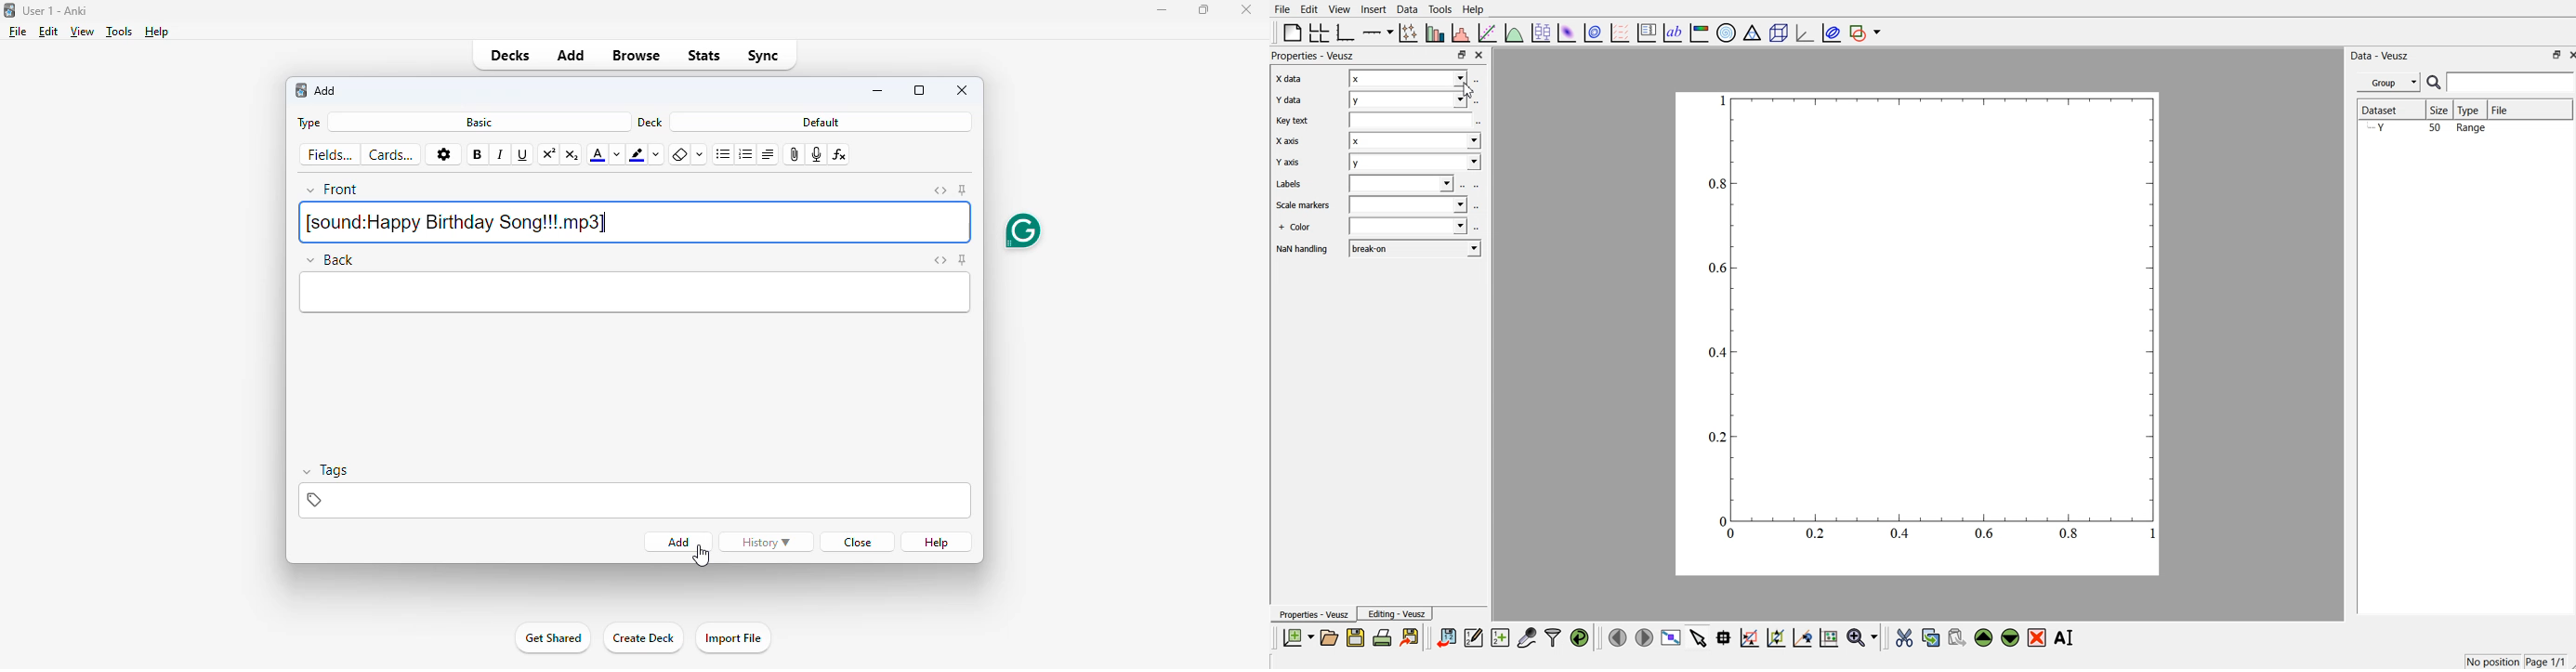  I want to click on histogram, so click(1462, 31).